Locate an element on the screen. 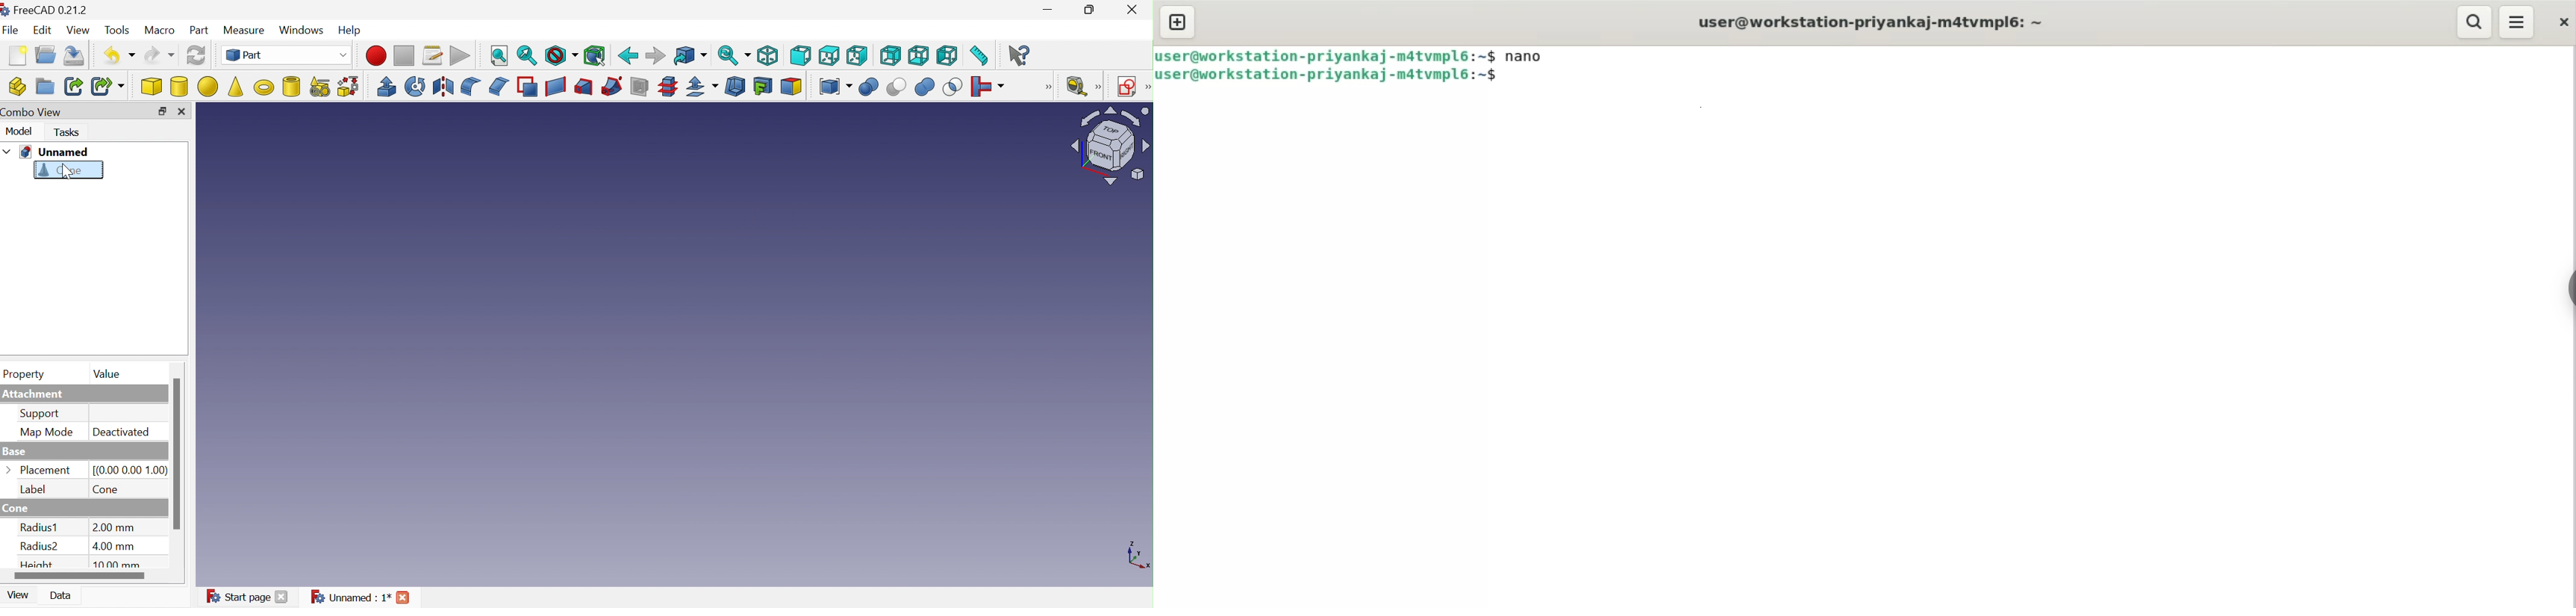  New is located at coordinates (19, 55).